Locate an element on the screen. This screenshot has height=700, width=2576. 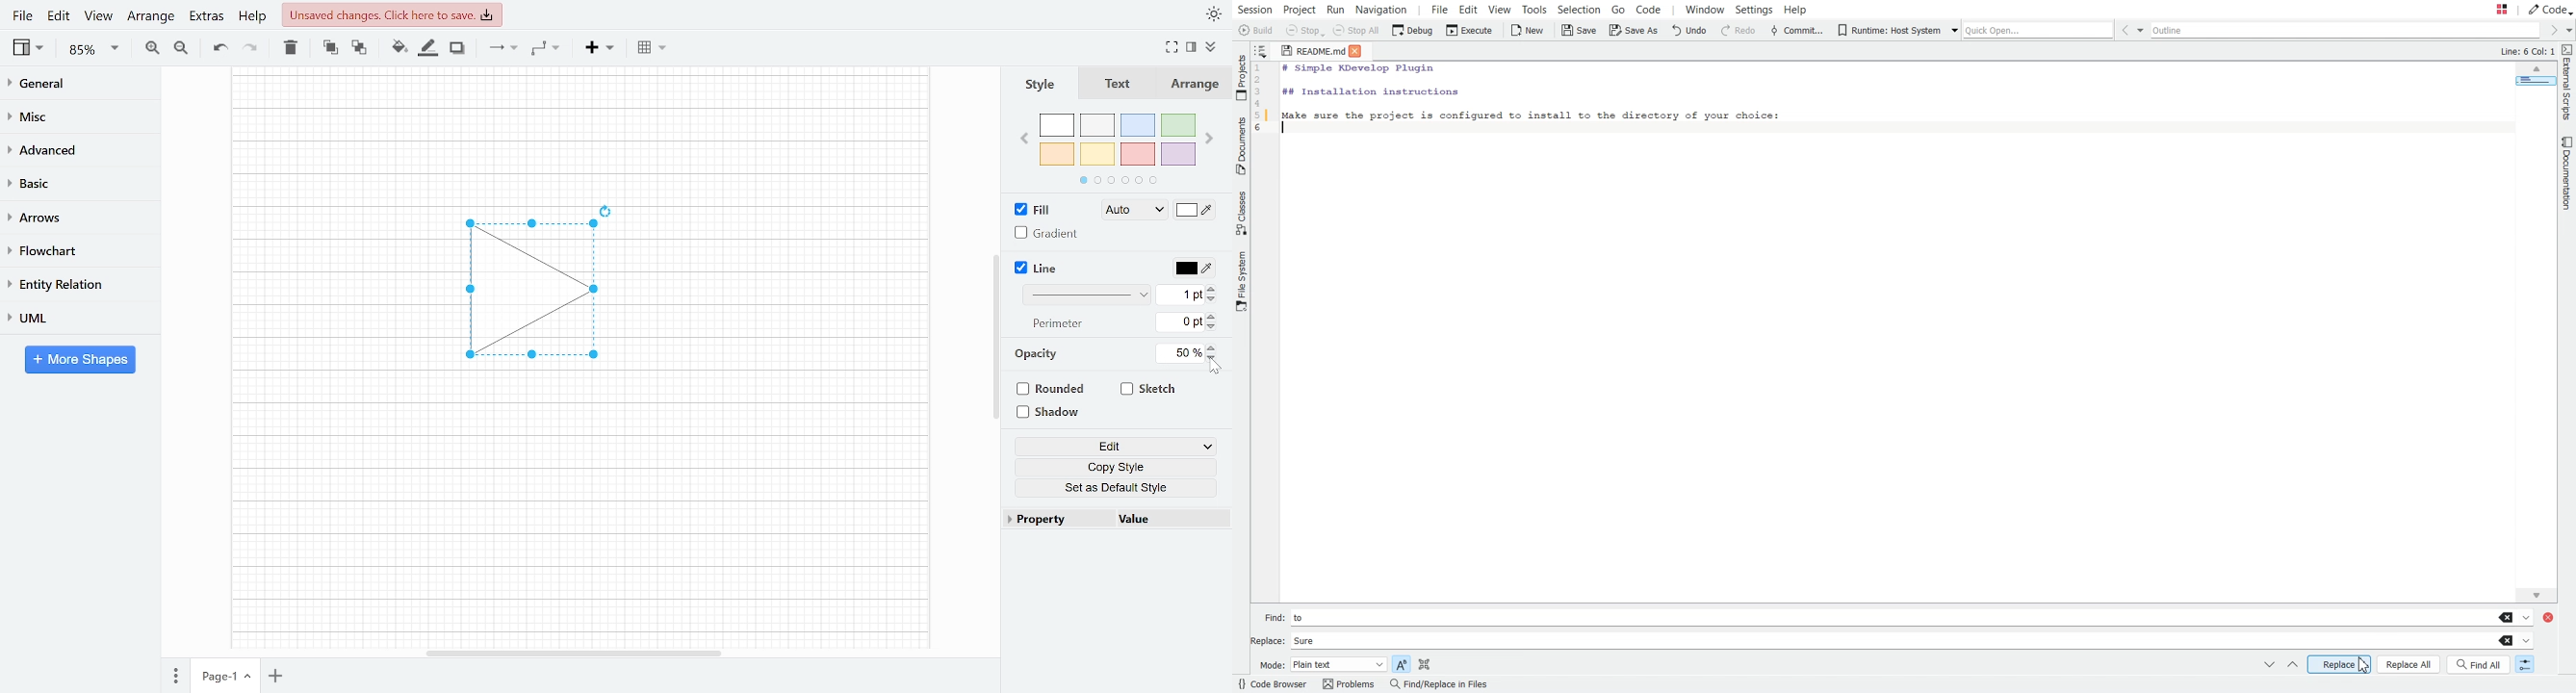
Next is located at coordinates (1211, 135).